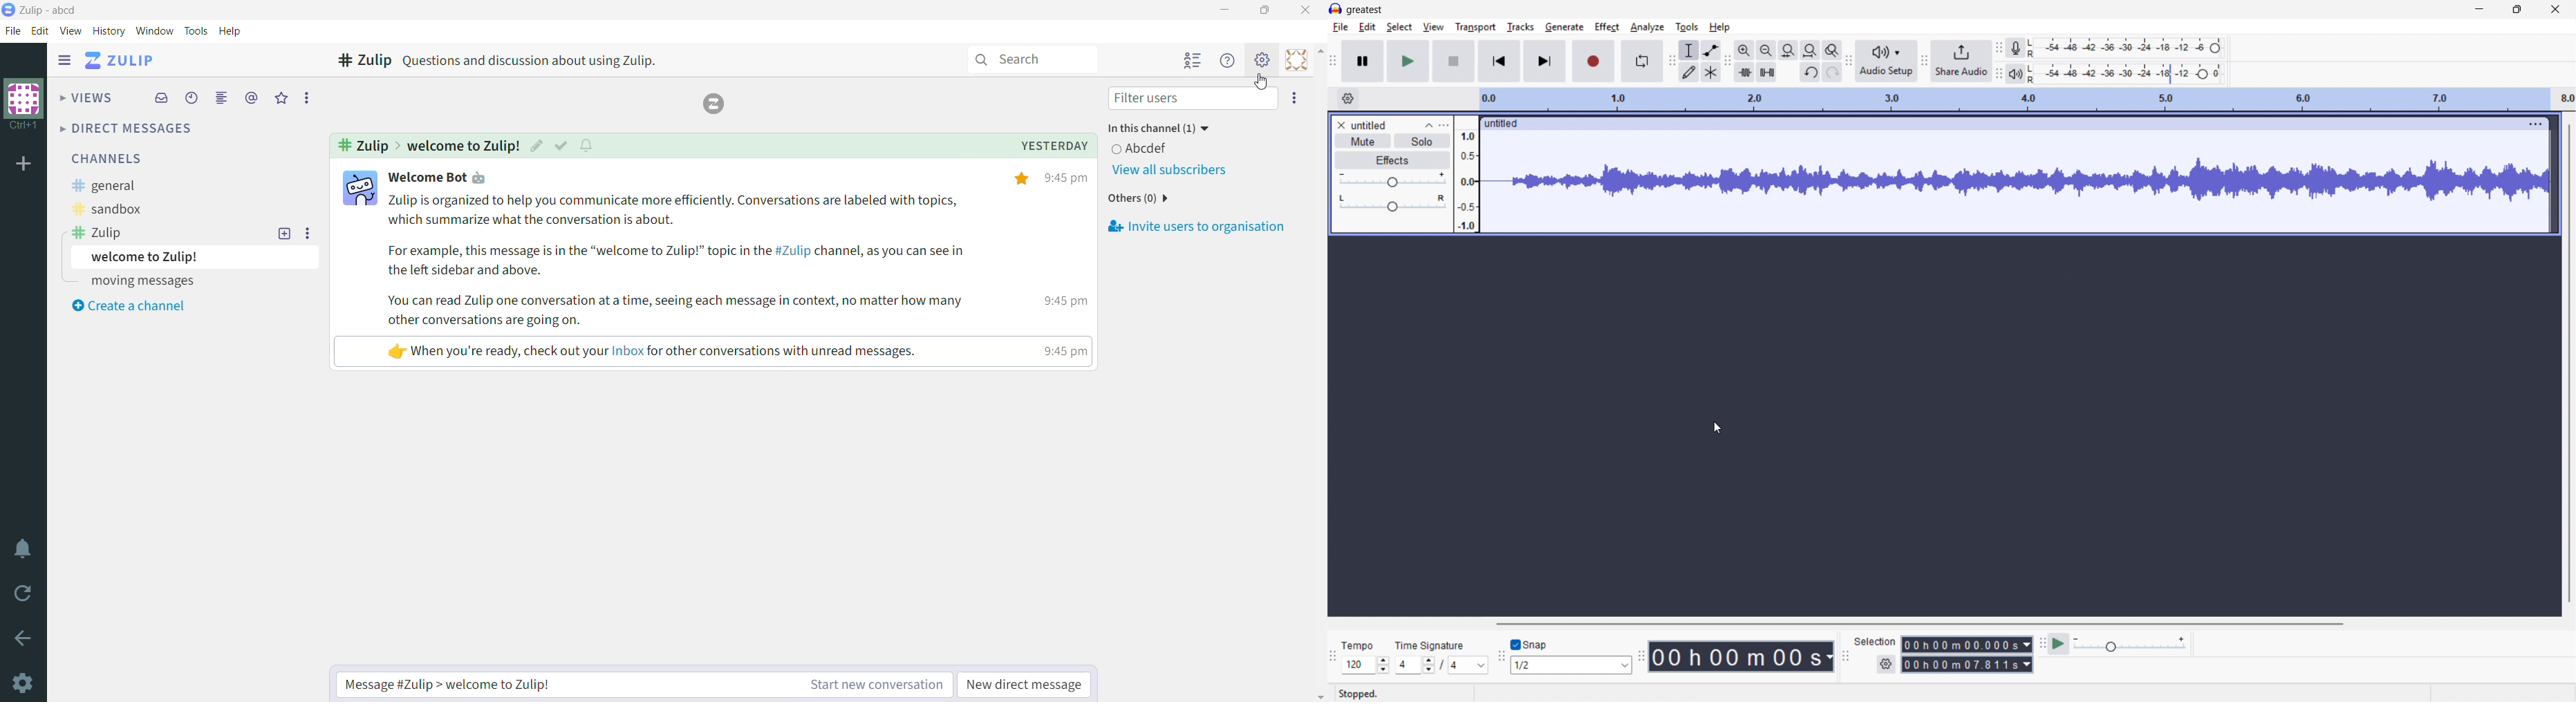 This screenshot has width=2576, height=728. Describe the element at coordinates (1365, 11) in the screenshot. I see `project title changed` at that location.